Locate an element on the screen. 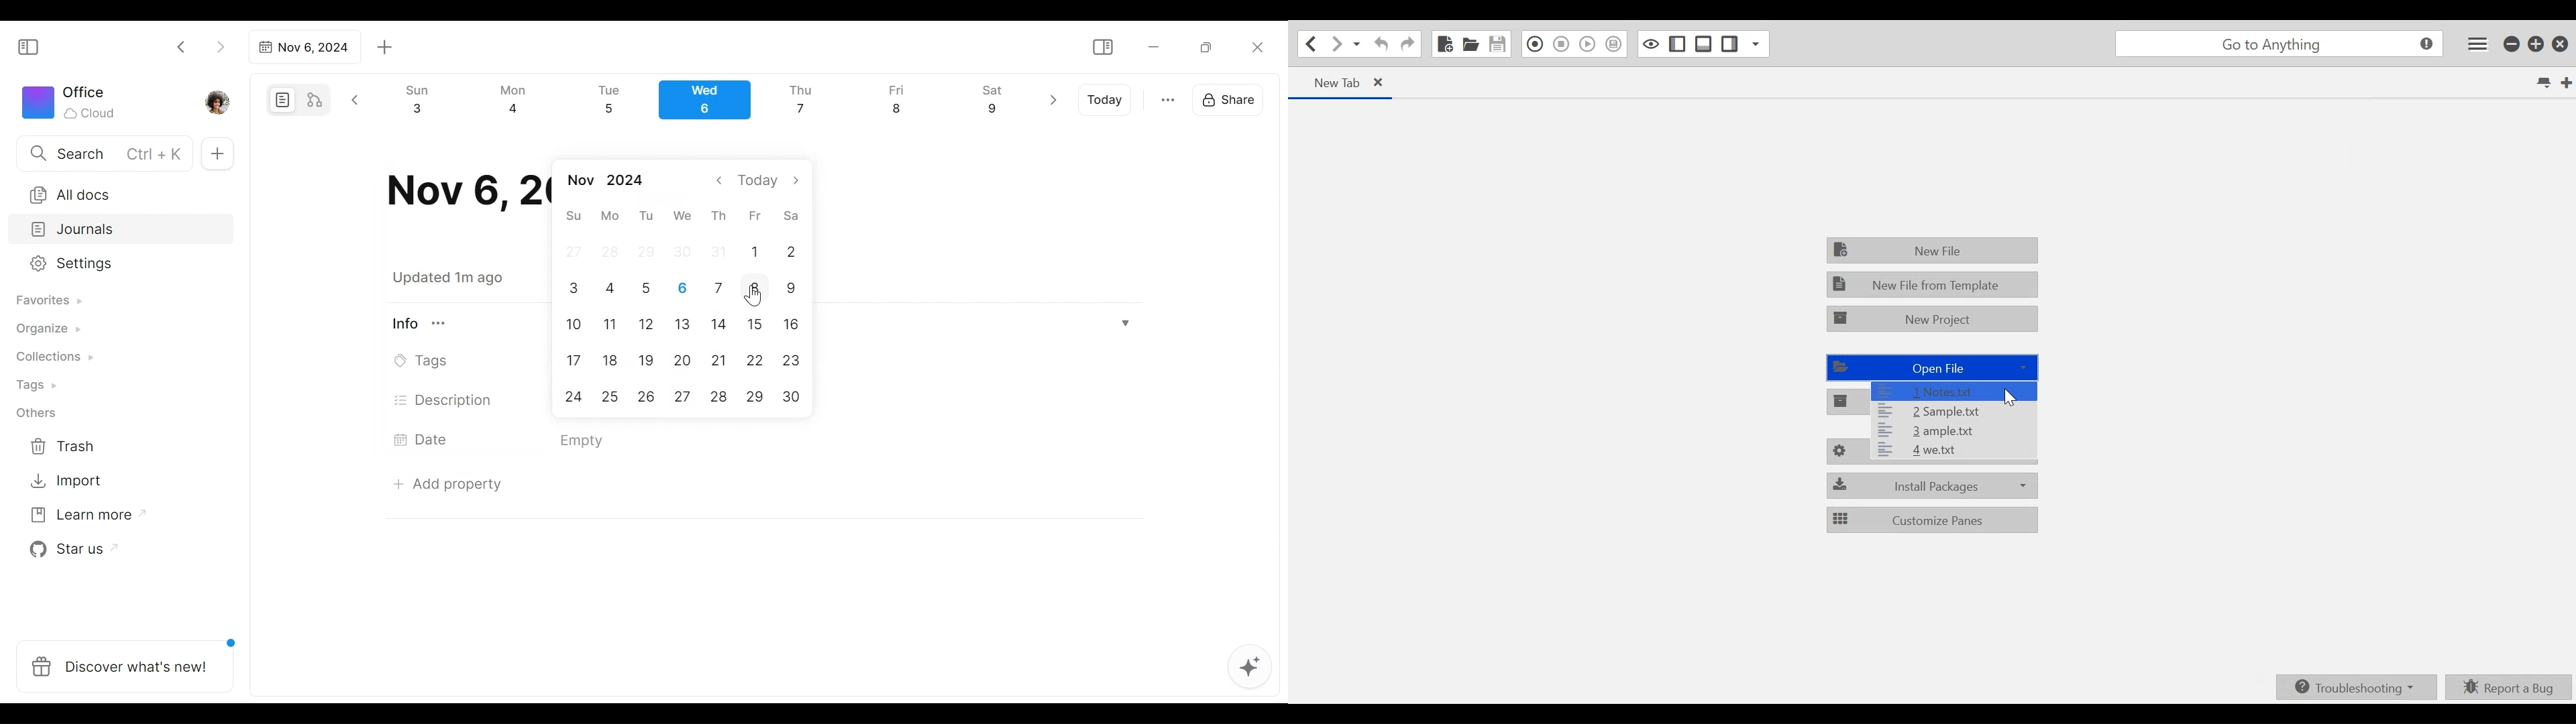 This screenshot has width=2576, height=728. Others is located at coordinates (37, 413).